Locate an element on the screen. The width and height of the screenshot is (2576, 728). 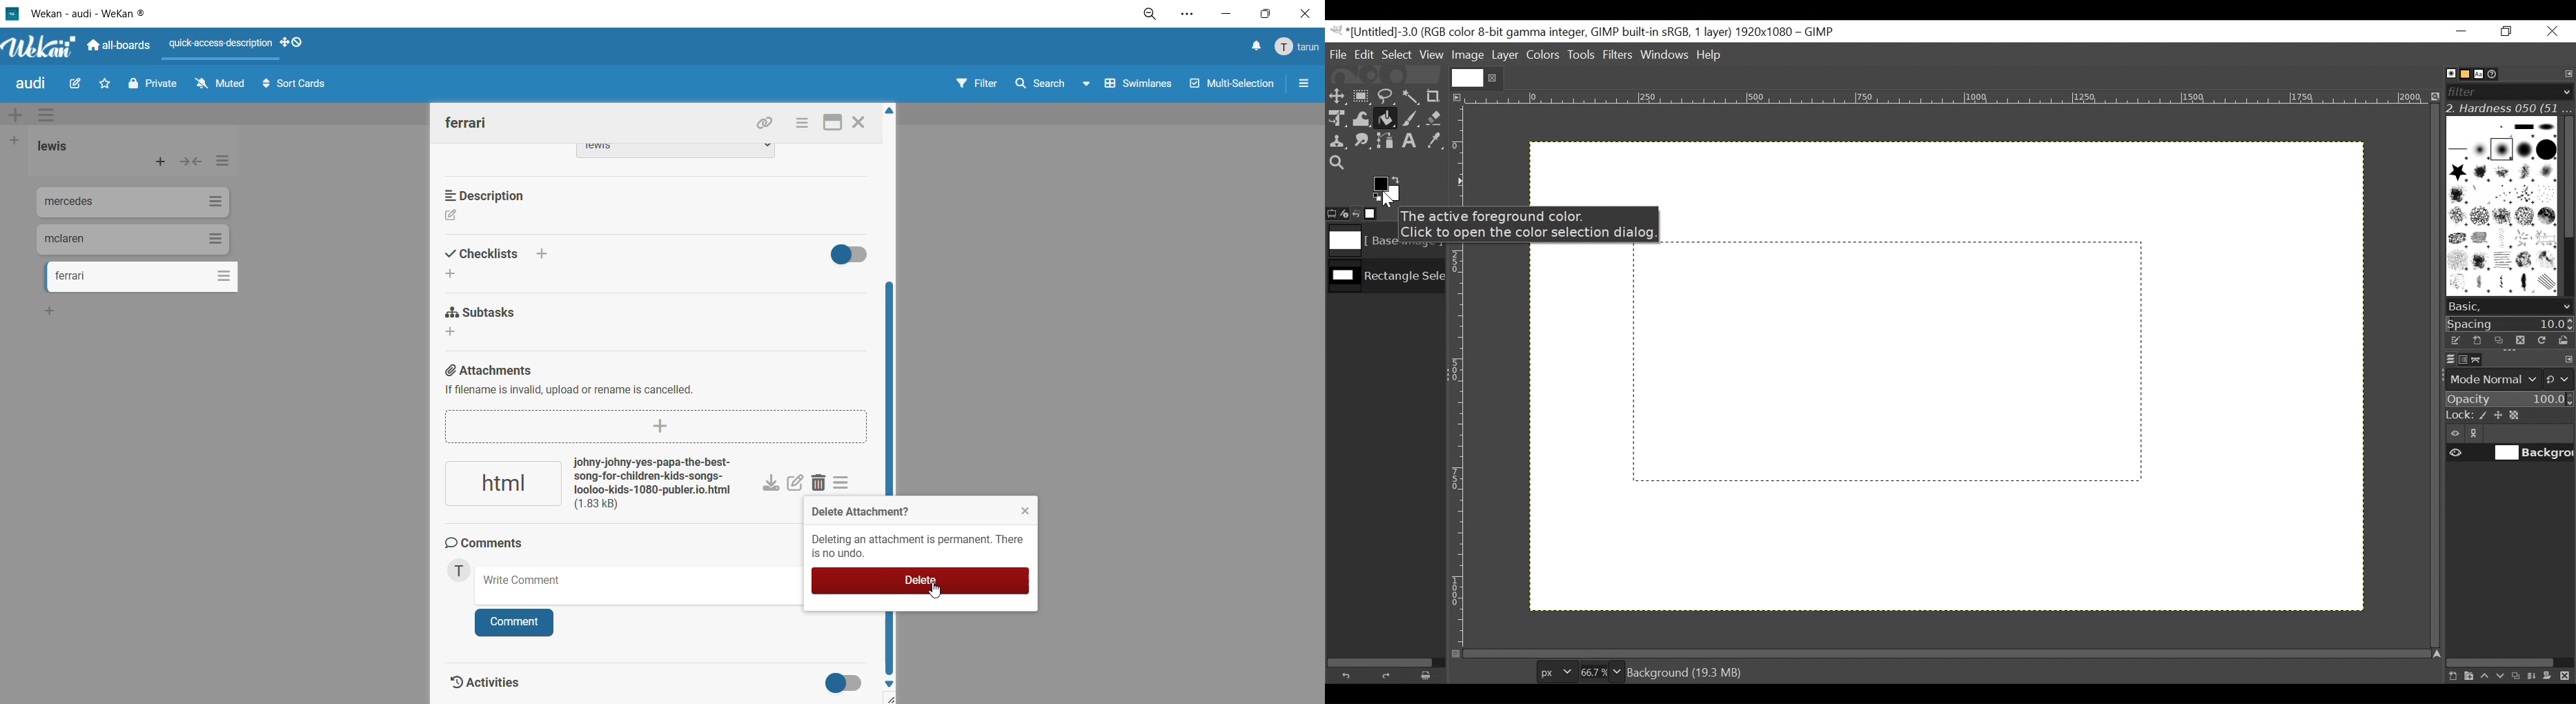
user is located at coordinates (459, 574).